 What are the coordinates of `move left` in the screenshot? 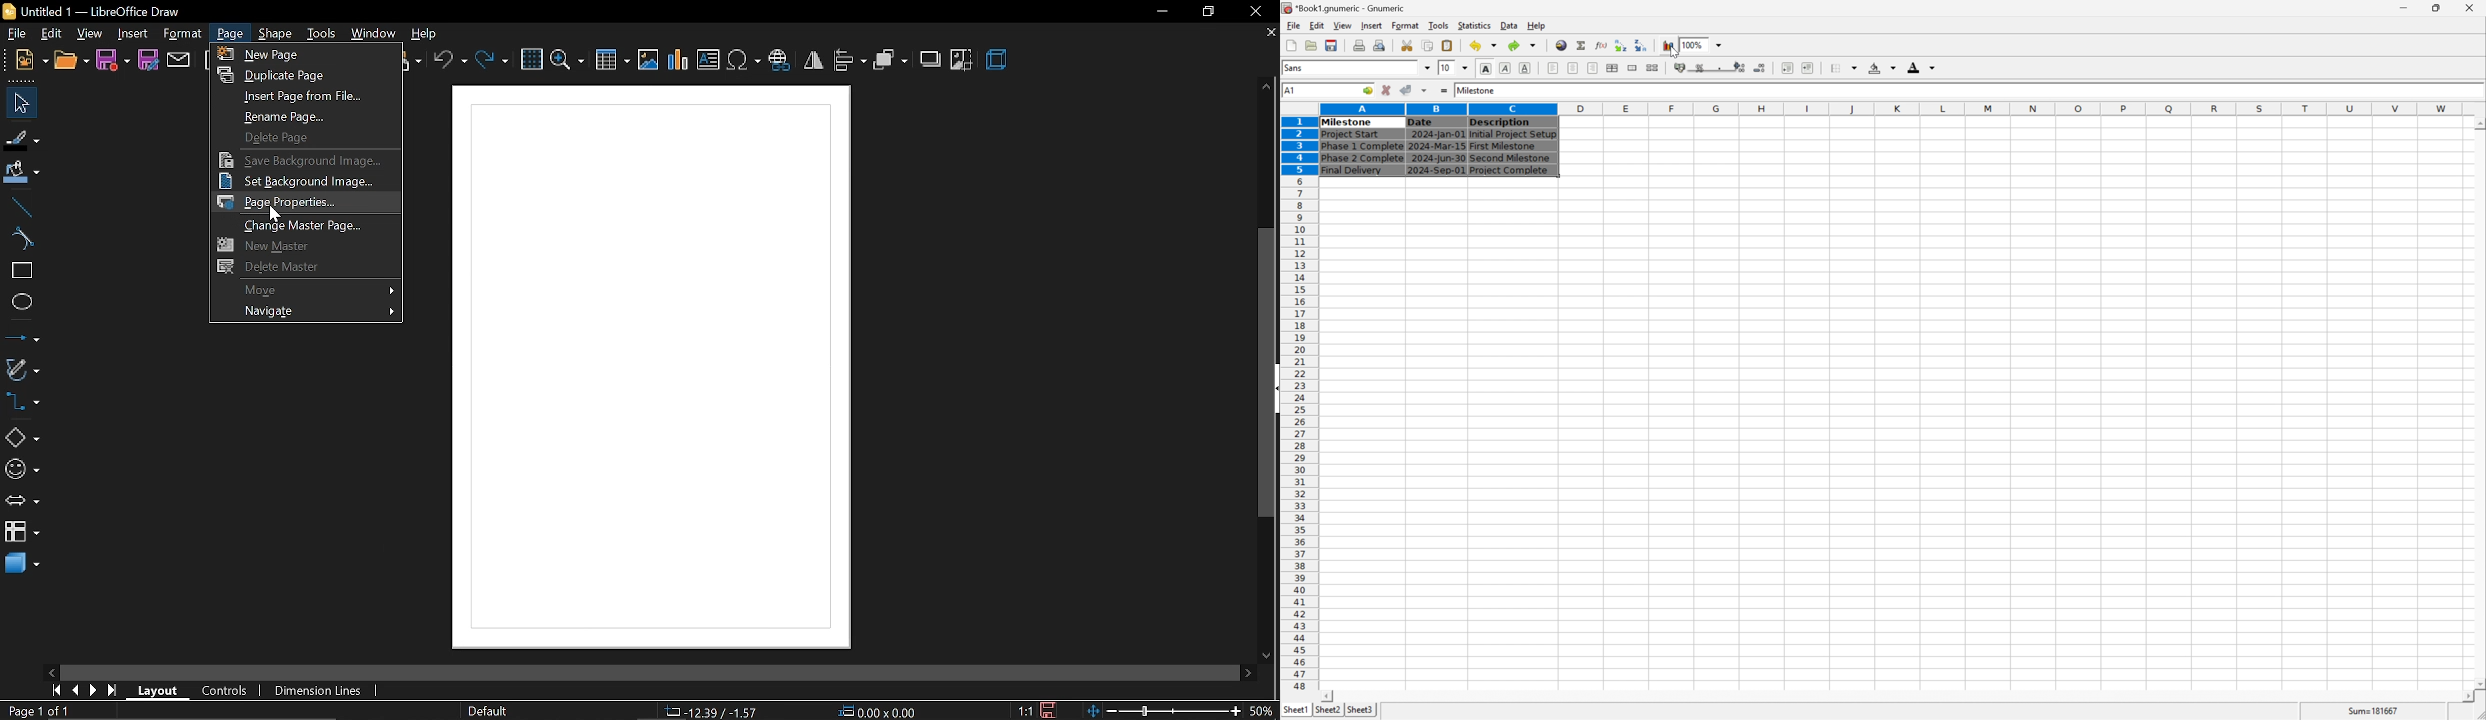 It's located at (50, 672).